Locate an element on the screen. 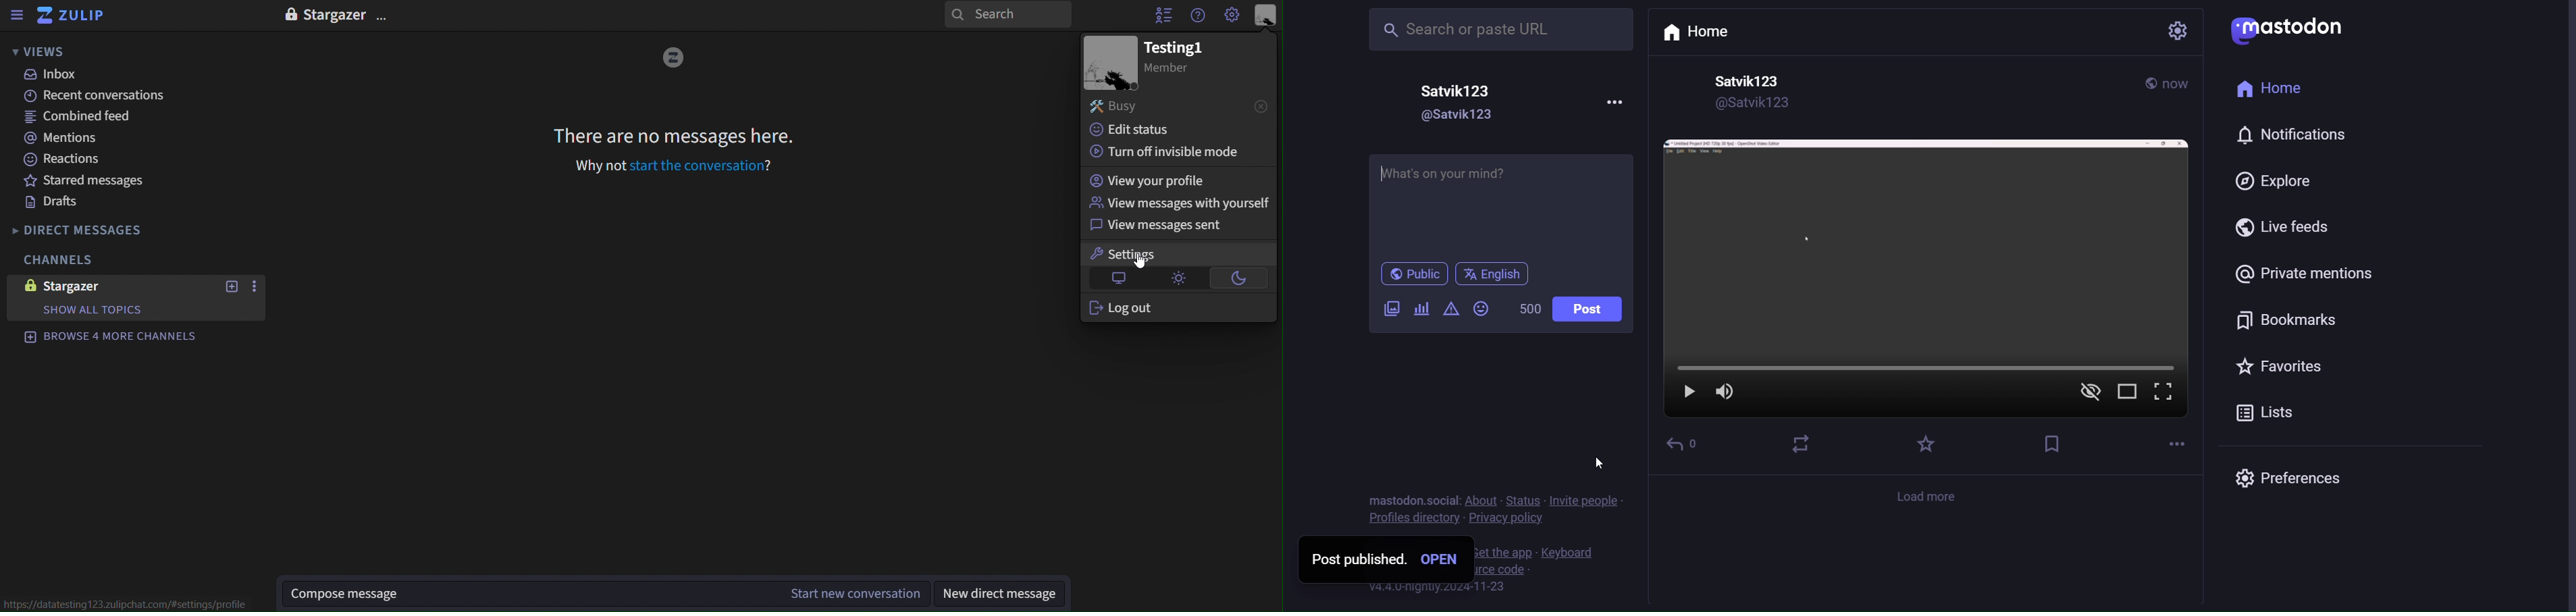 Image resolution: width=2576 pixels, height=616 pixels. keyboard is located at coordinates (1567, 553).